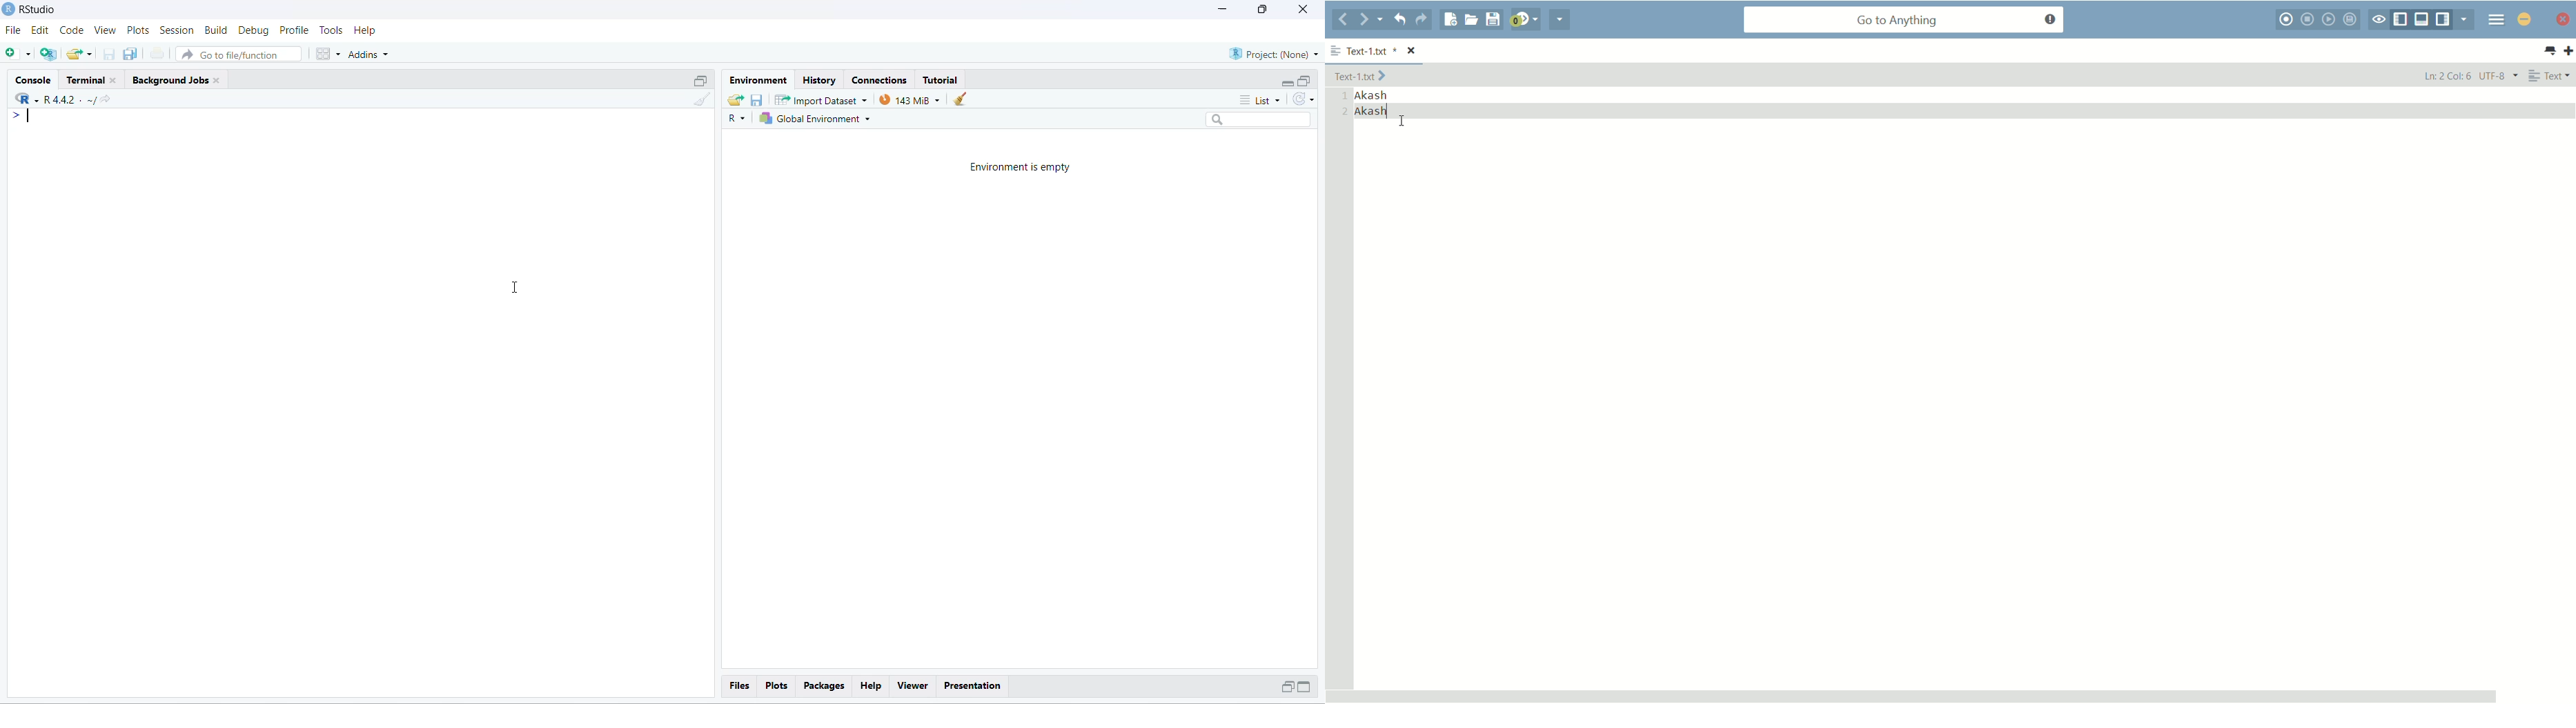  Describe the element at coordinates (1021, 168) in the screenshot. I see `Environment is empty` at that location.